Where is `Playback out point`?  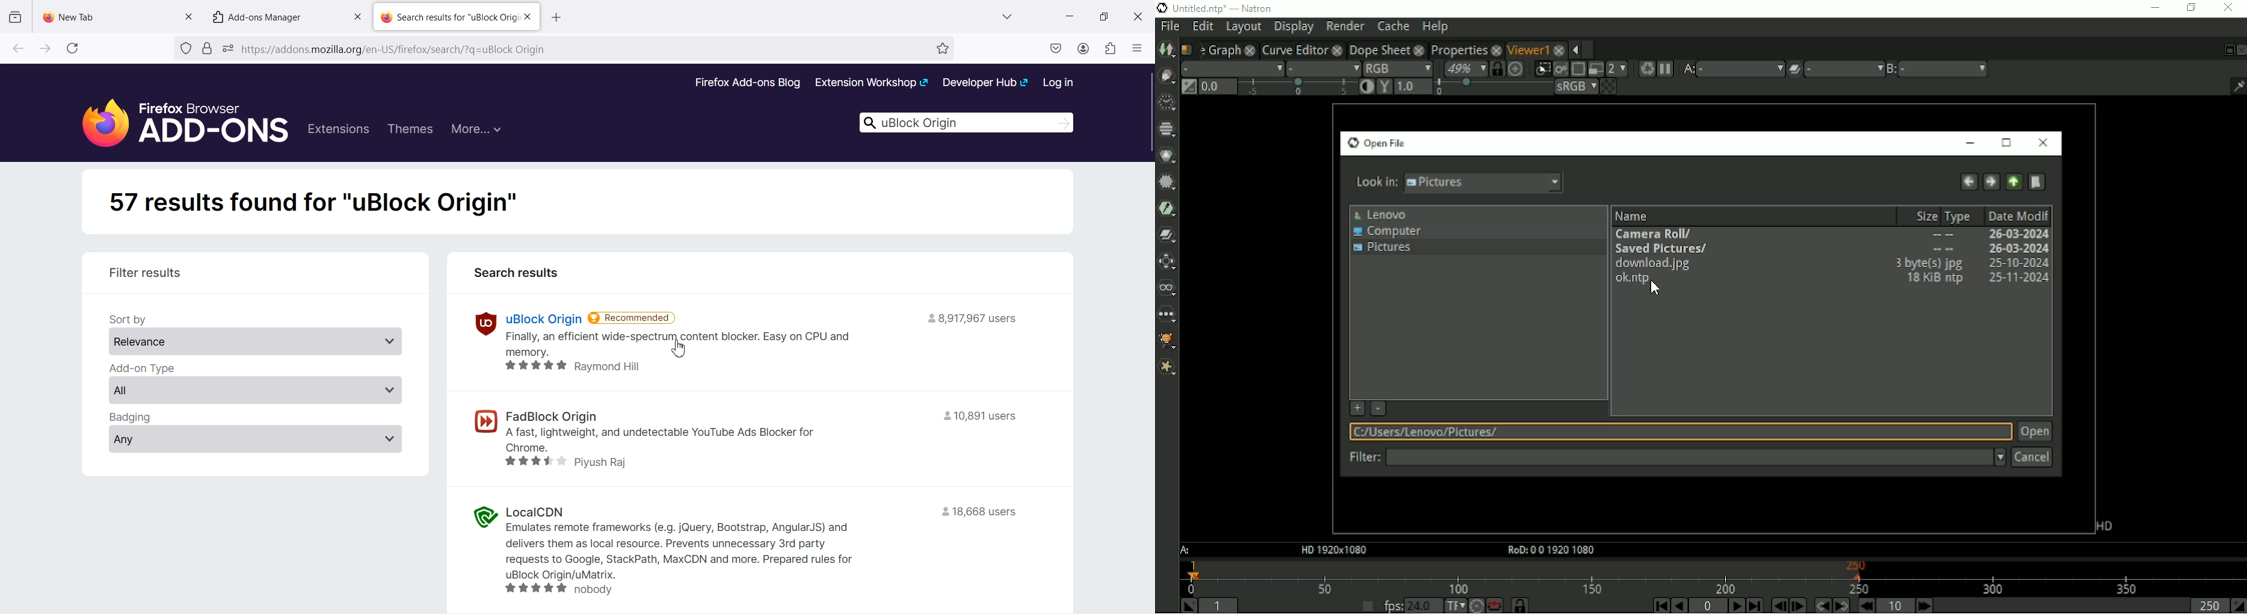 Playback out point is located at coordinates (2207, 605).